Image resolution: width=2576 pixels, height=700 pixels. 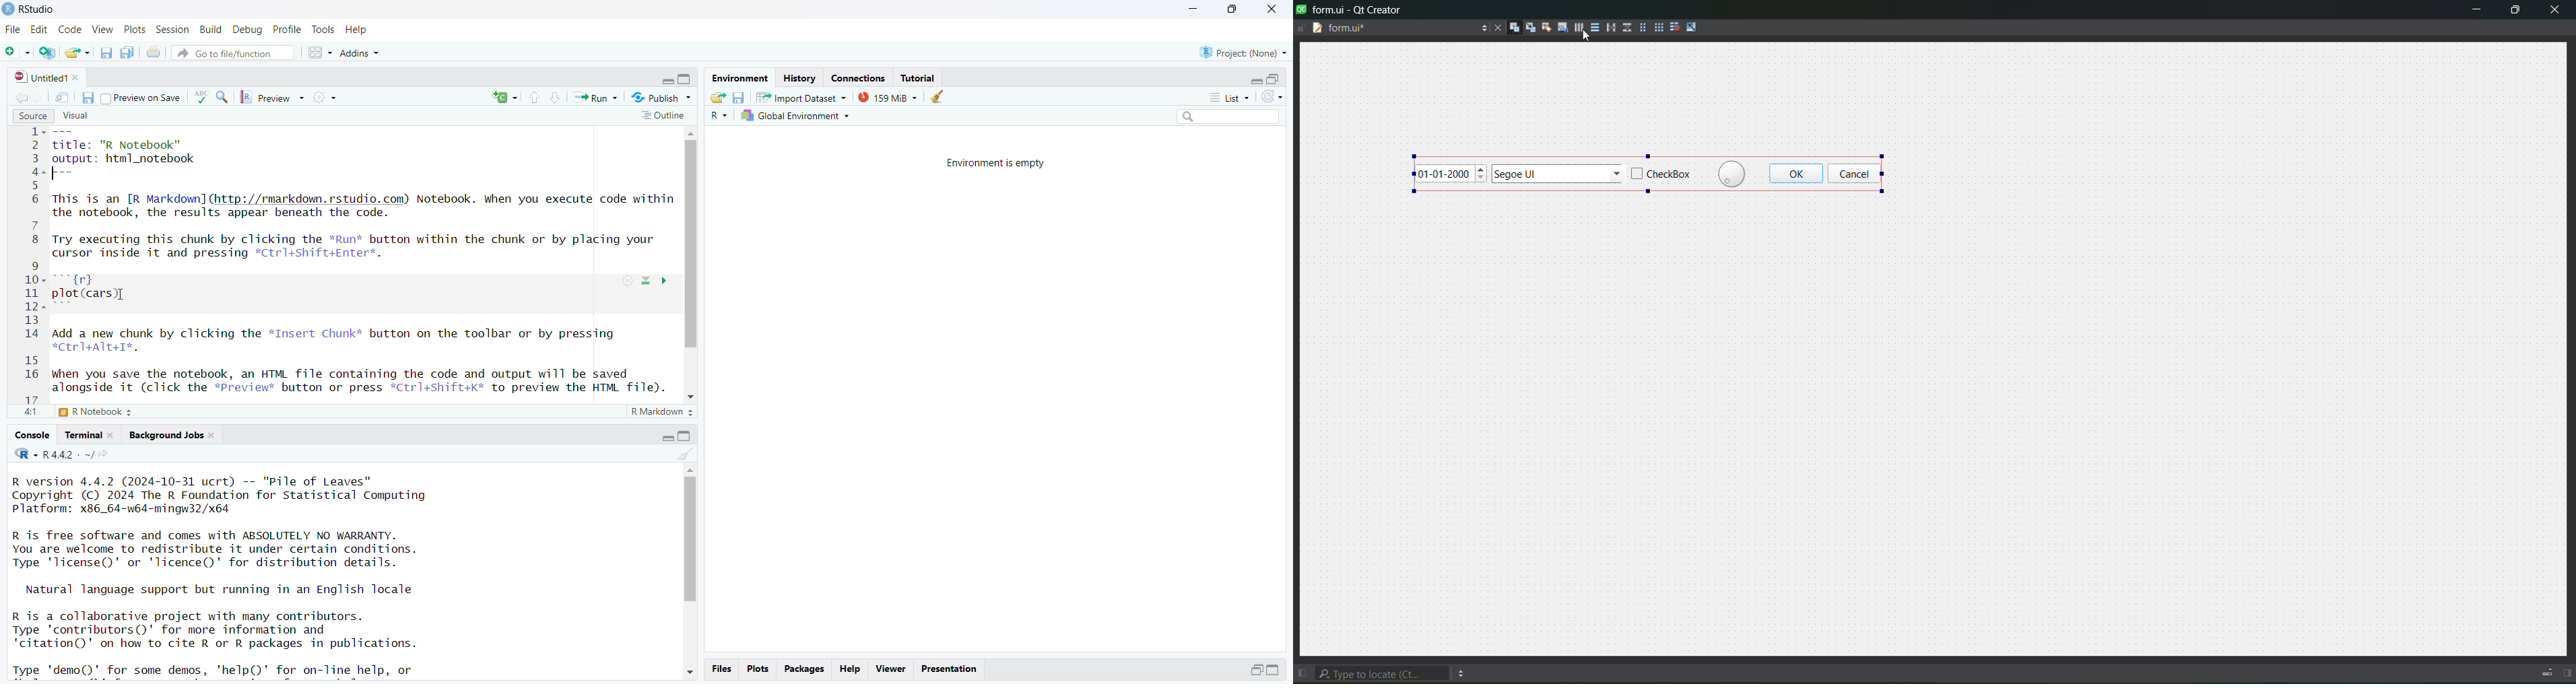 I want to click on go to previous section, so click(x=534, y=98).